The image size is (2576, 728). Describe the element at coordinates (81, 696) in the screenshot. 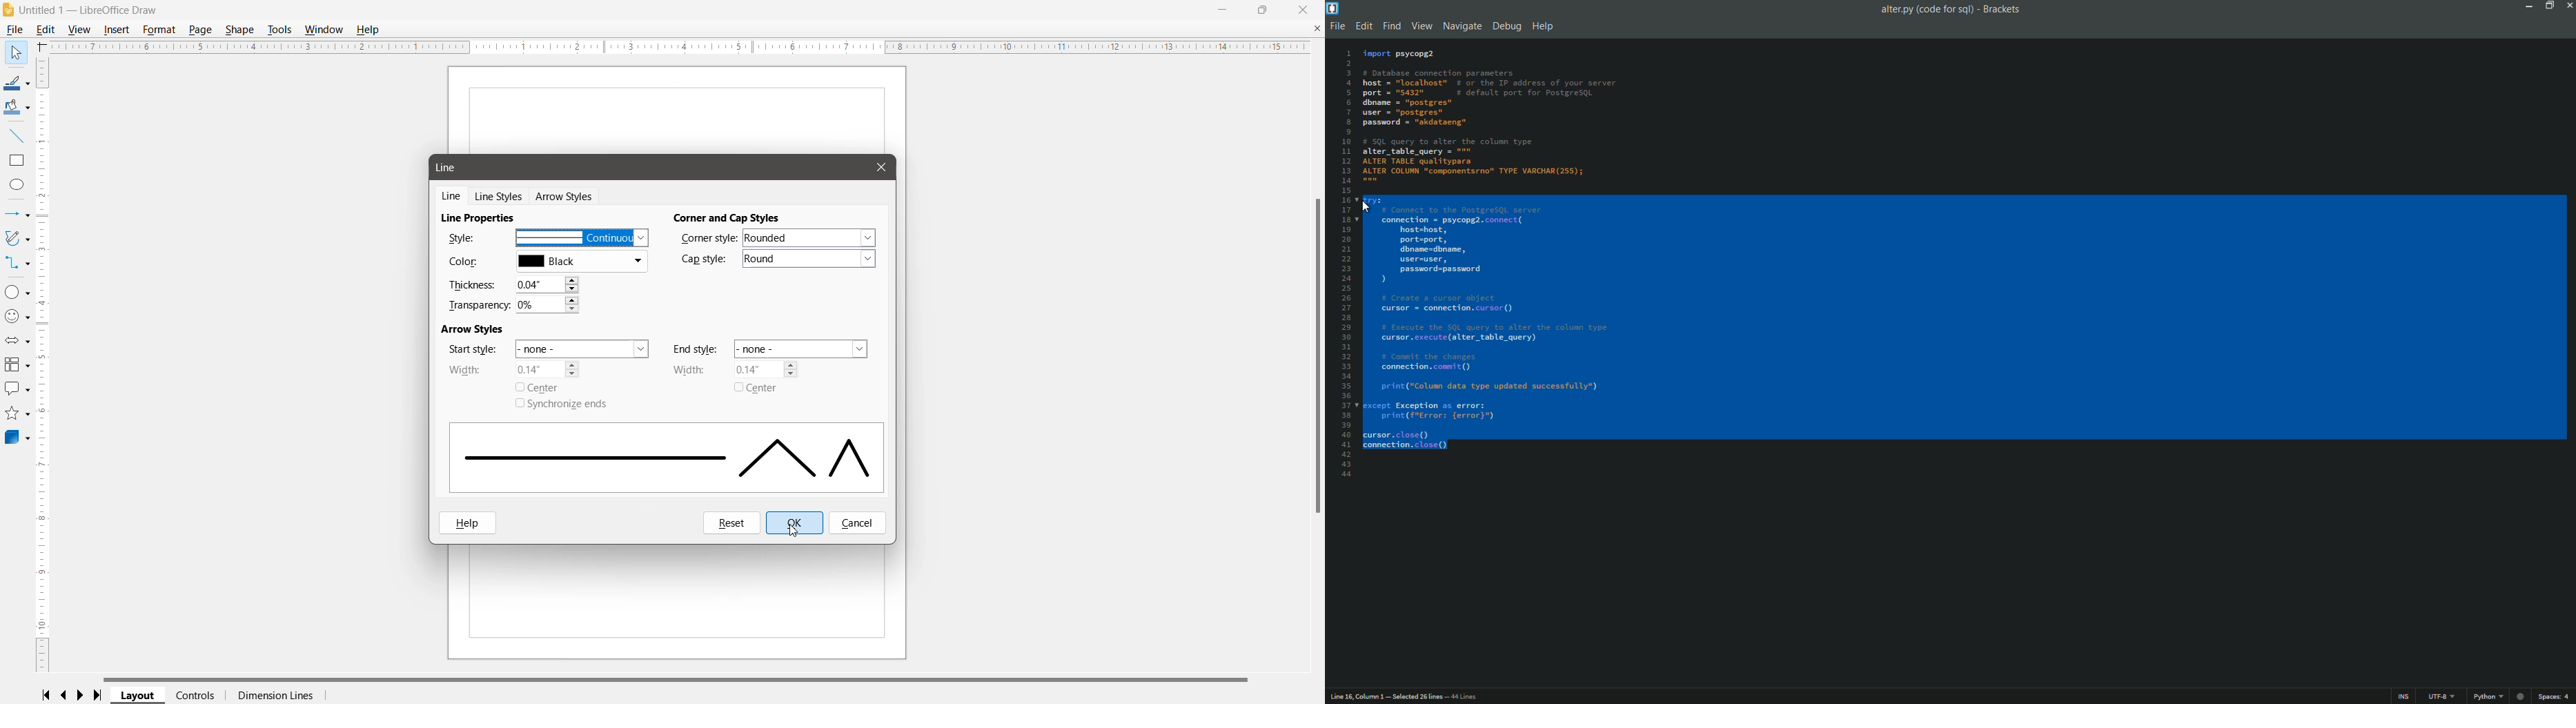

I see `Scroll to next page` at that location.